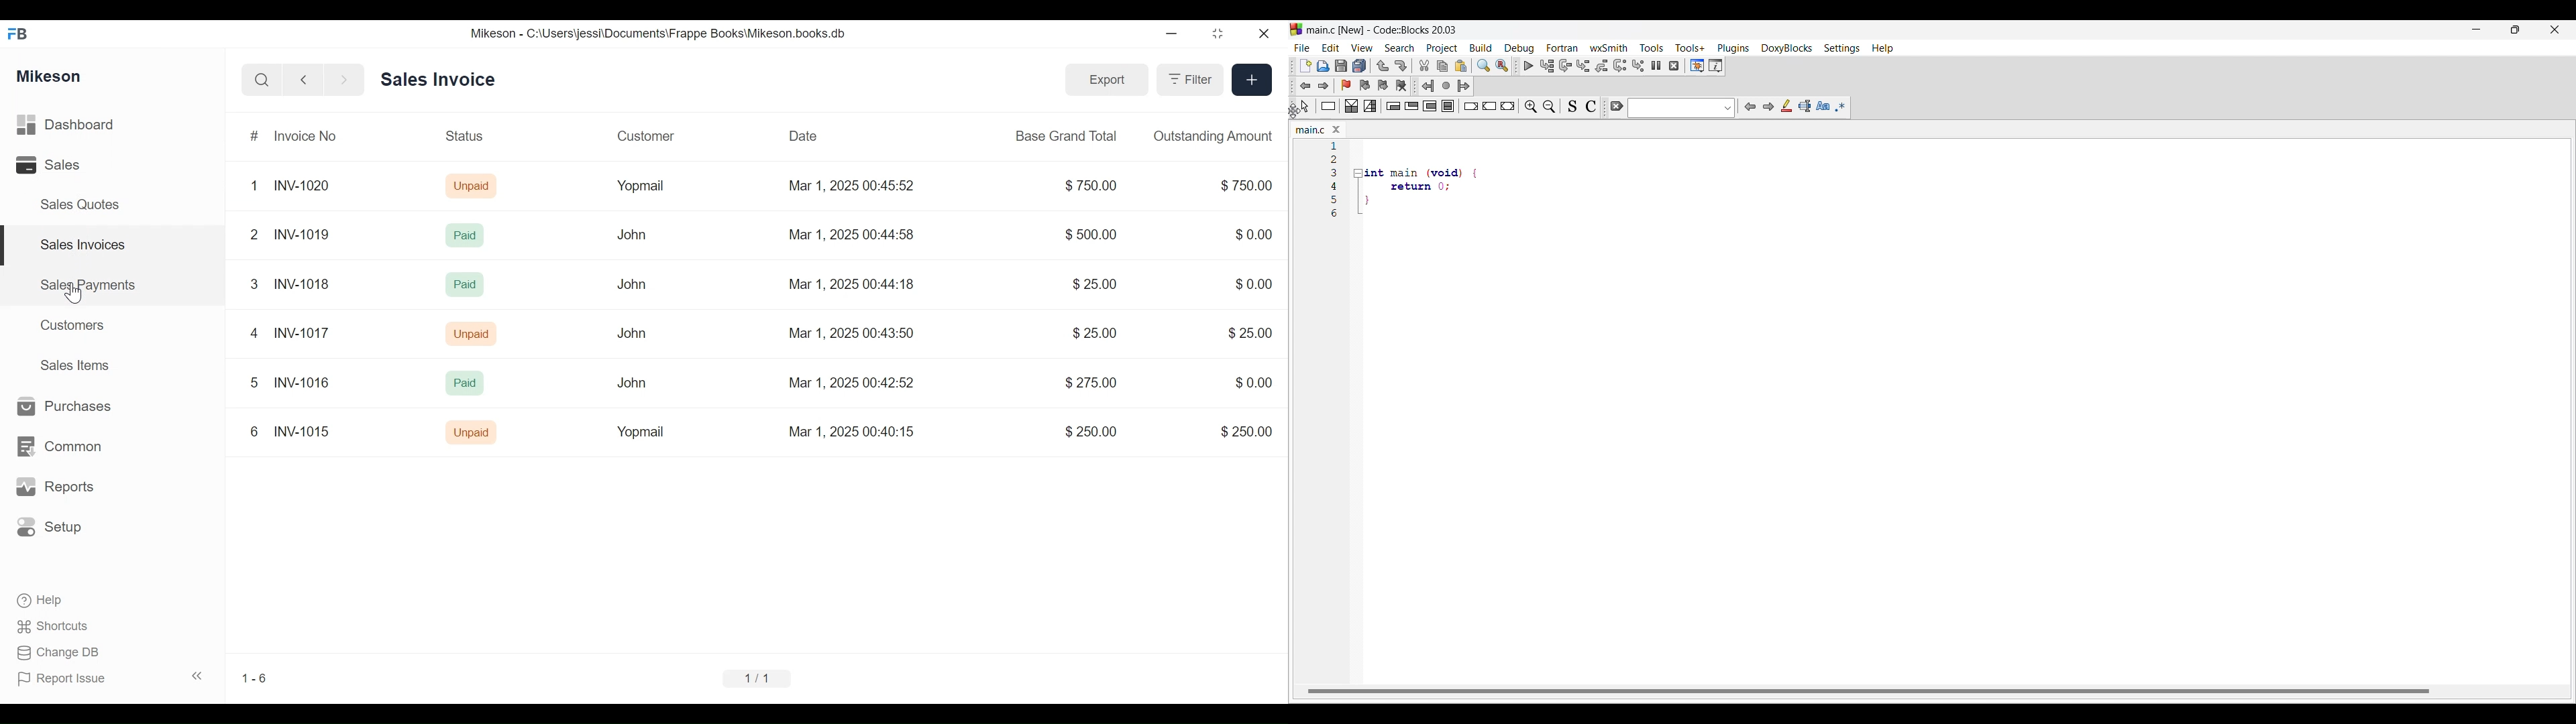  Describe the element at coordinates (1401, 85) in the screenshot. I see `Clear bookmarks` at that location.